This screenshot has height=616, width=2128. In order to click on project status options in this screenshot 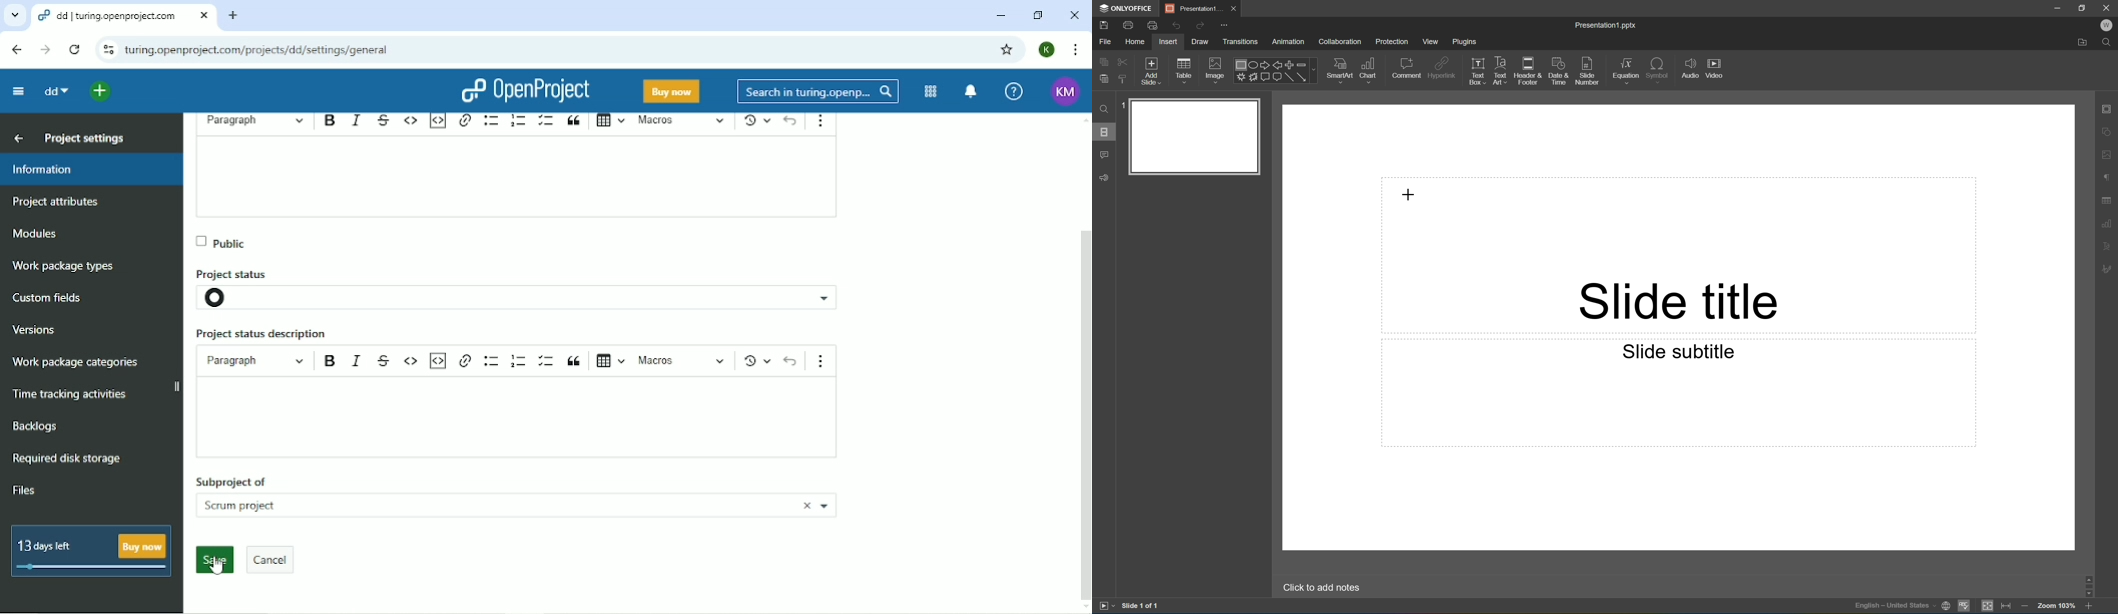, I will do `click(809, 297)`.